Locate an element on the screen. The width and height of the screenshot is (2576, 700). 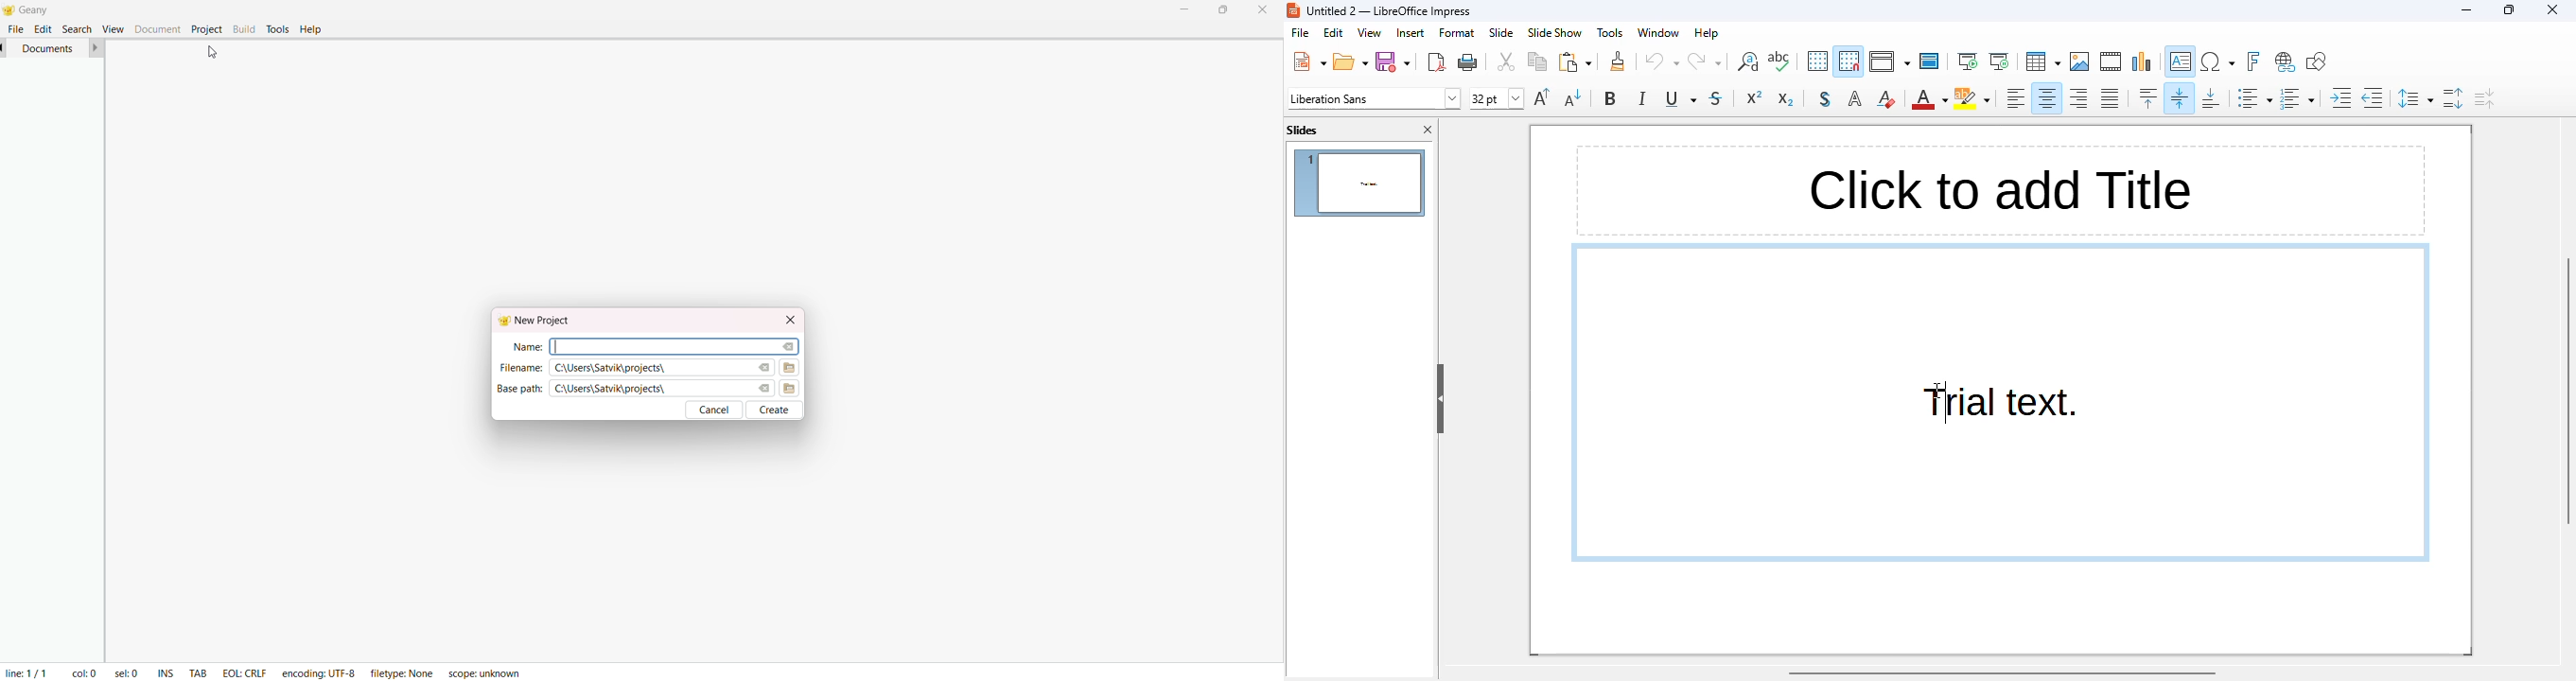
center vertically is located at coordinates (2181, 97).